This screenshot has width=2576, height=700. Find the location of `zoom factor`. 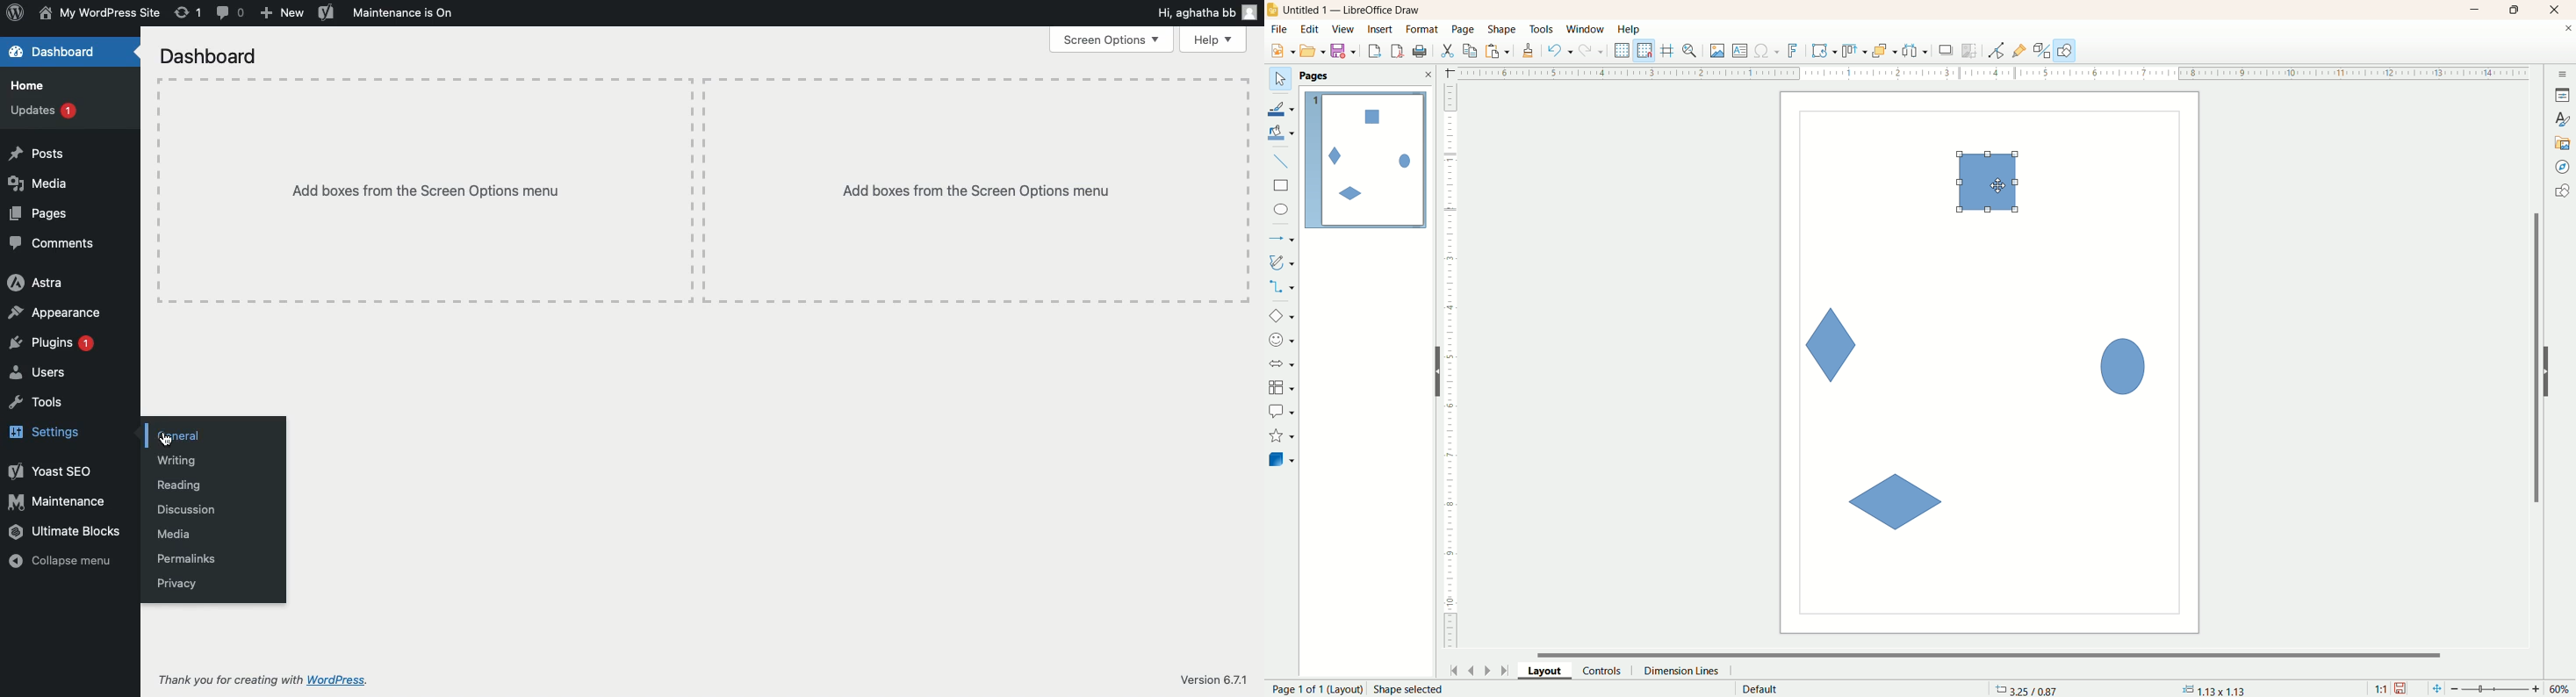

zoom factor is located at coordinates (2498, 689).